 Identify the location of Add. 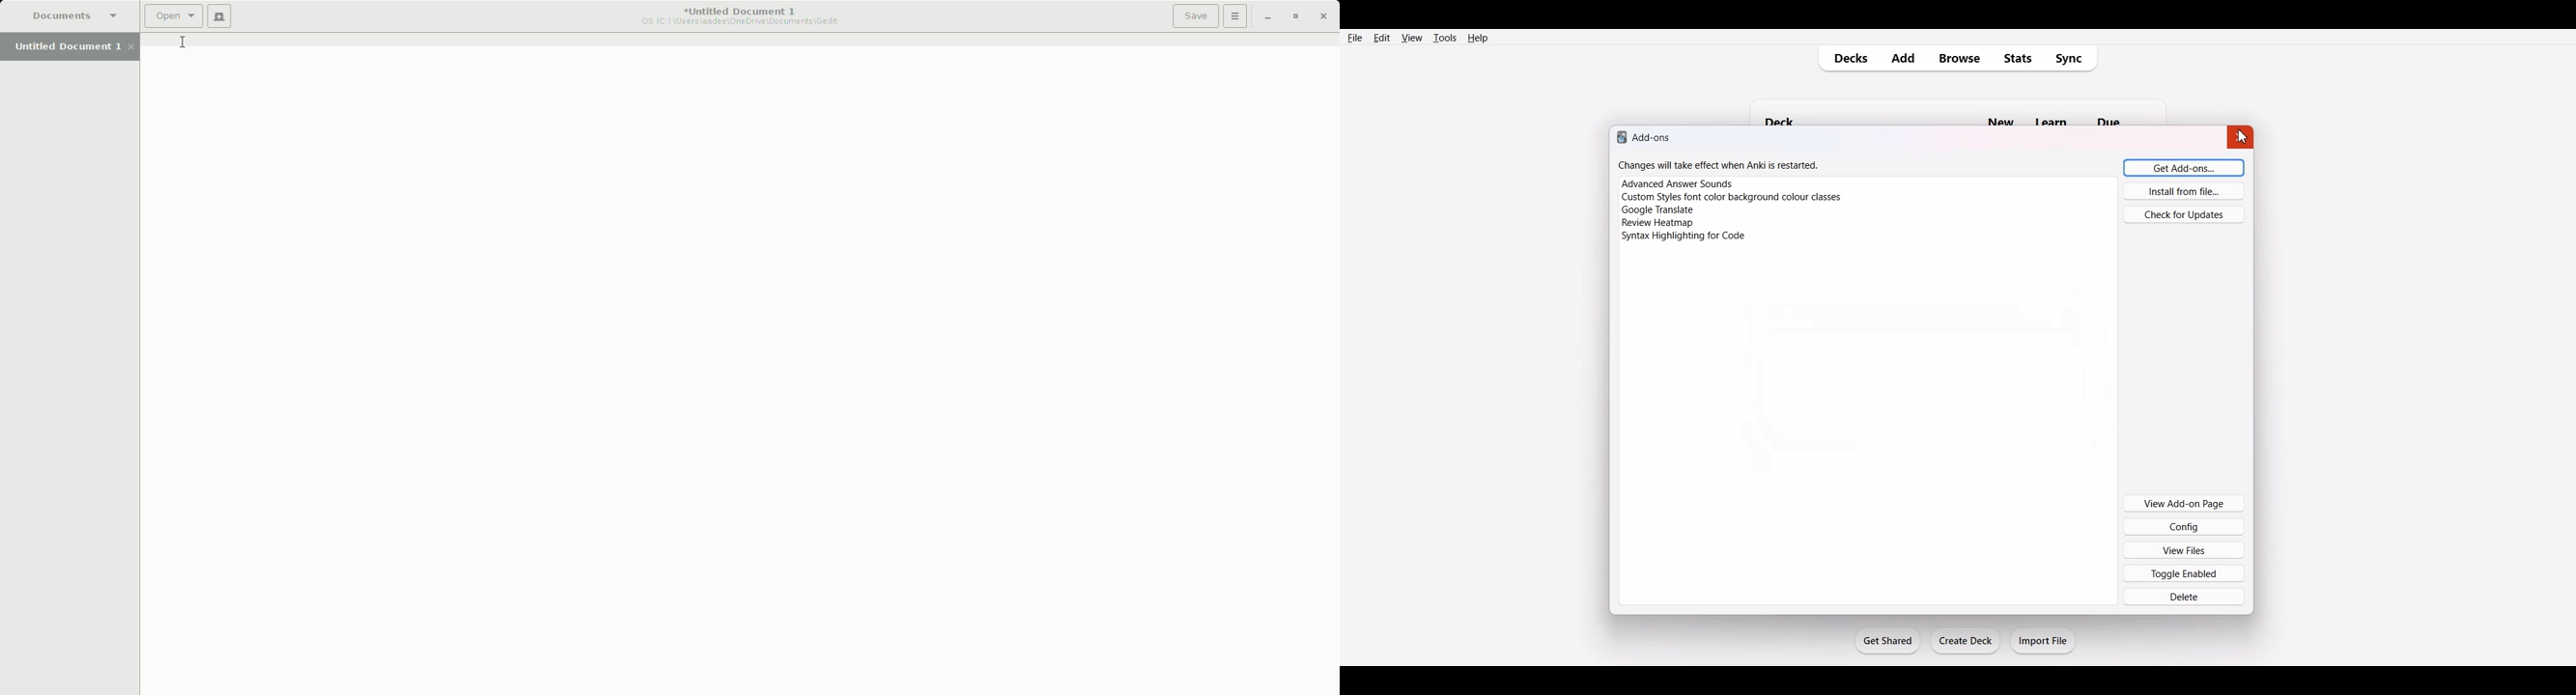
(1907, 58).